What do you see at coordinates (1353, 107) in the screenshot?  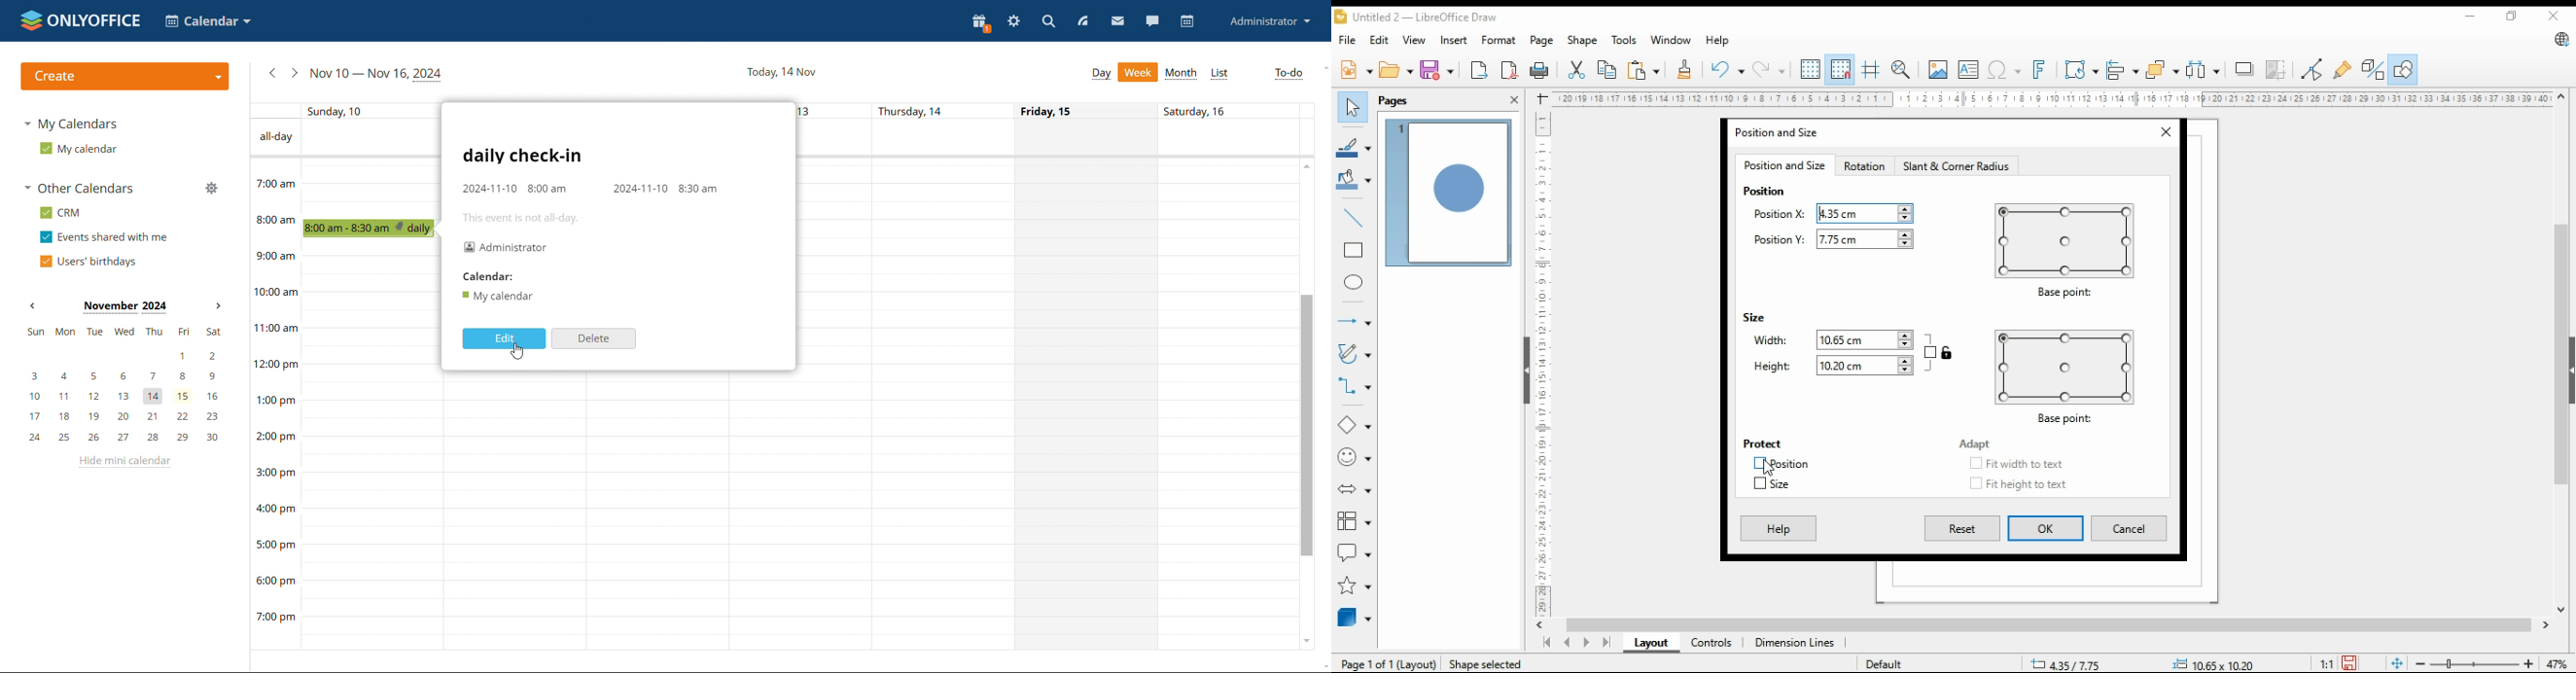 I see `select` at bounding box center [1353, 107].